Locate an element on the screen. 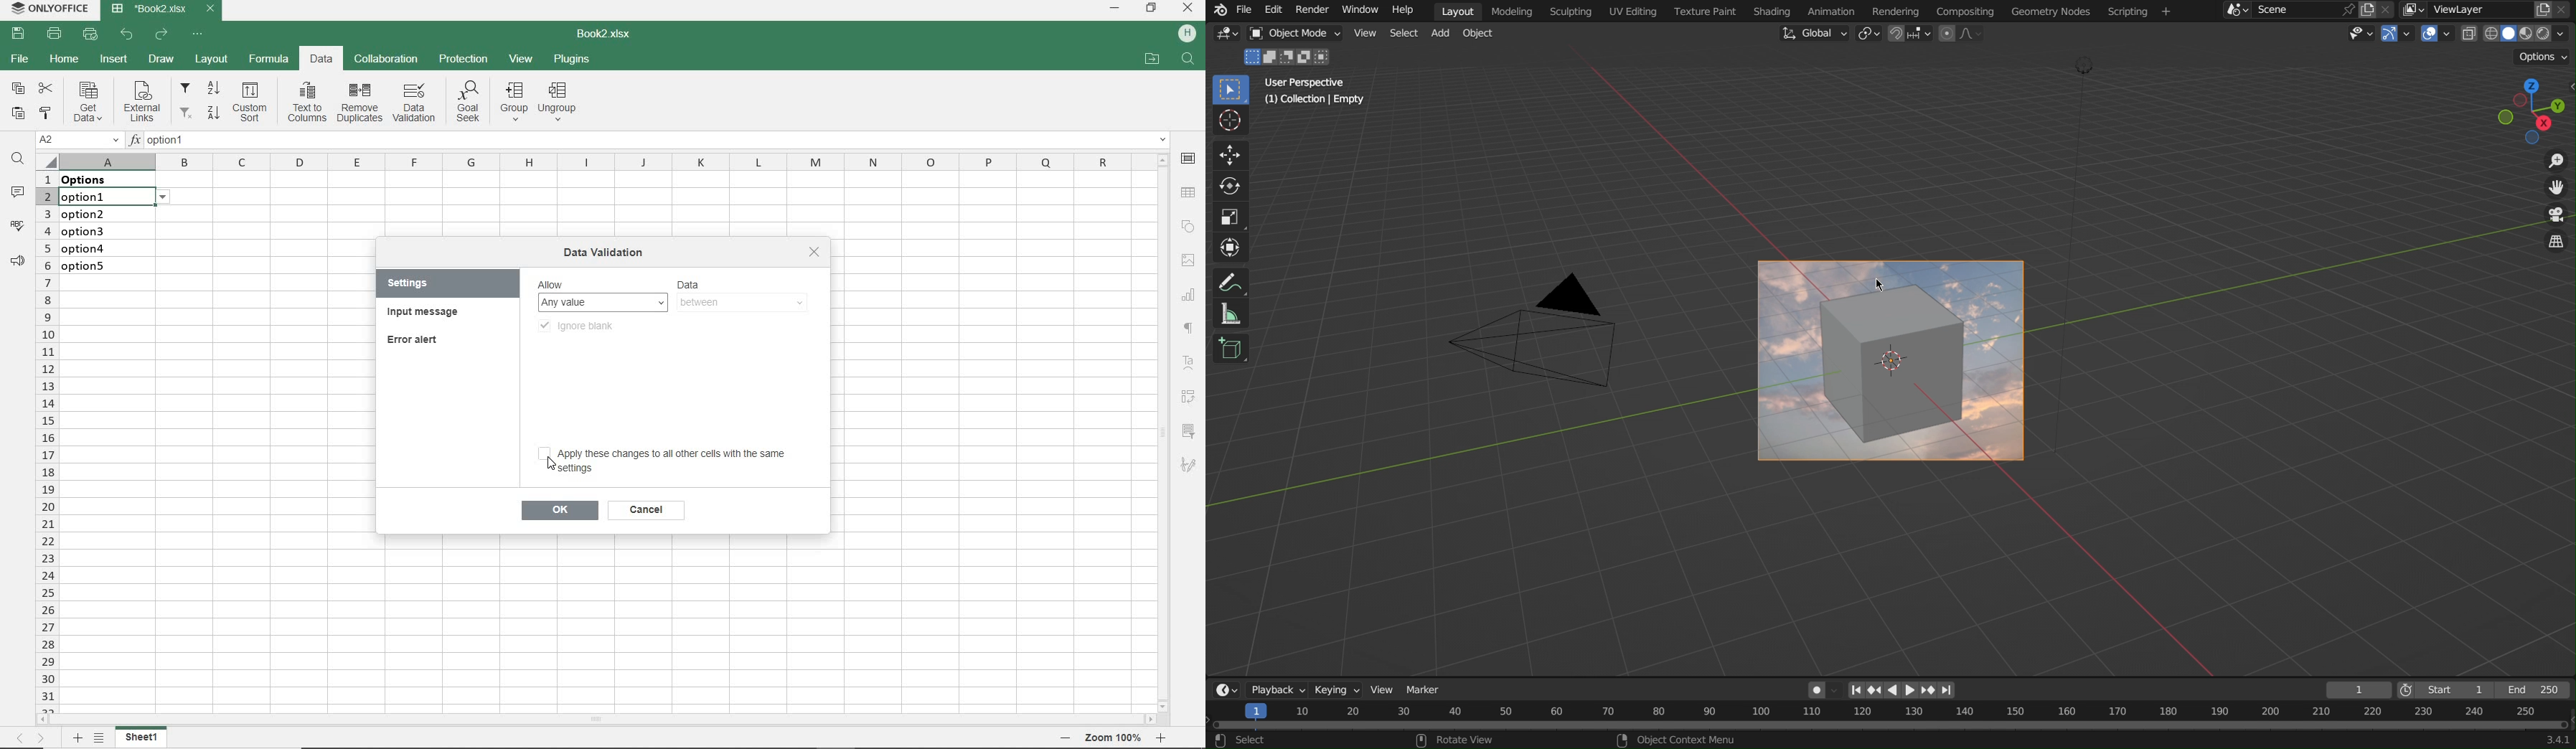 The width and height of the screenshot is (2576, 756). REDO is located at coordinates (161, 34).